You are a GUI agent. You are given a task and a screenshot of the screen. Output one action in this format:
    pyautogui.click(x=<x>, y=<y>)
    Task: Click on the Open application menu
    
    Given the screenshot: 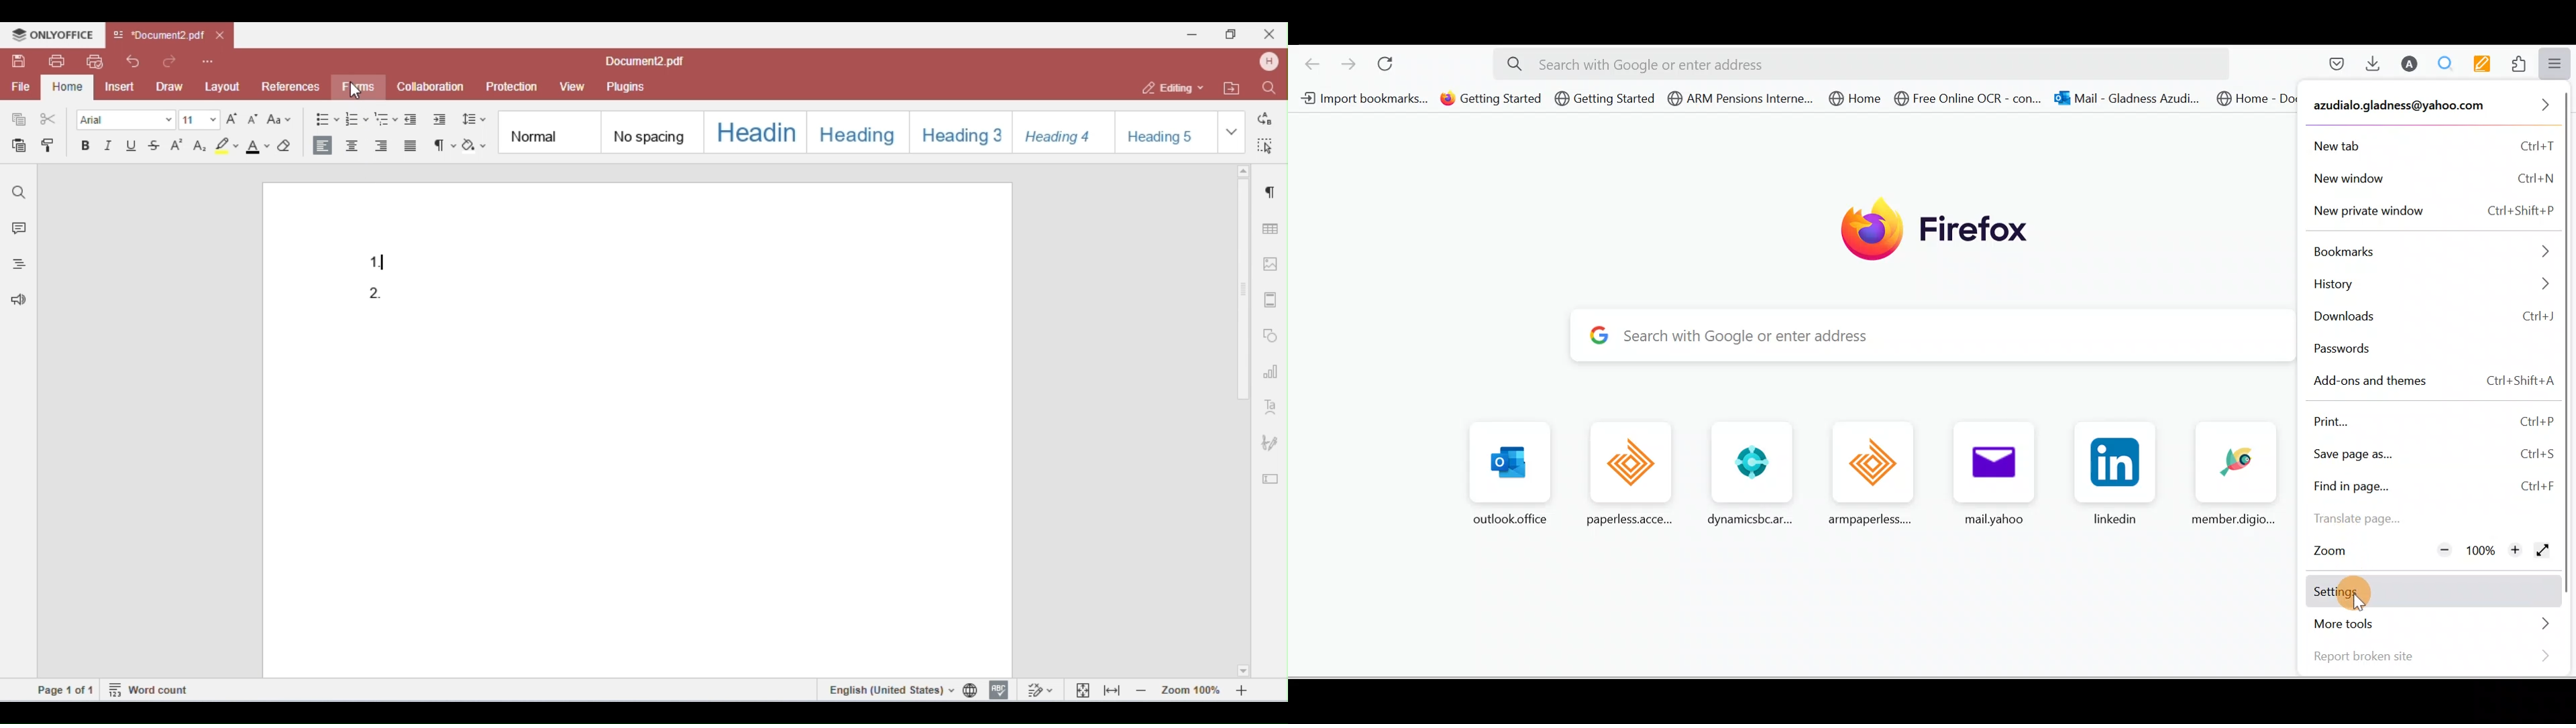 What is the action you would take?
    pyautogui.click(x=2559, y=64)
    